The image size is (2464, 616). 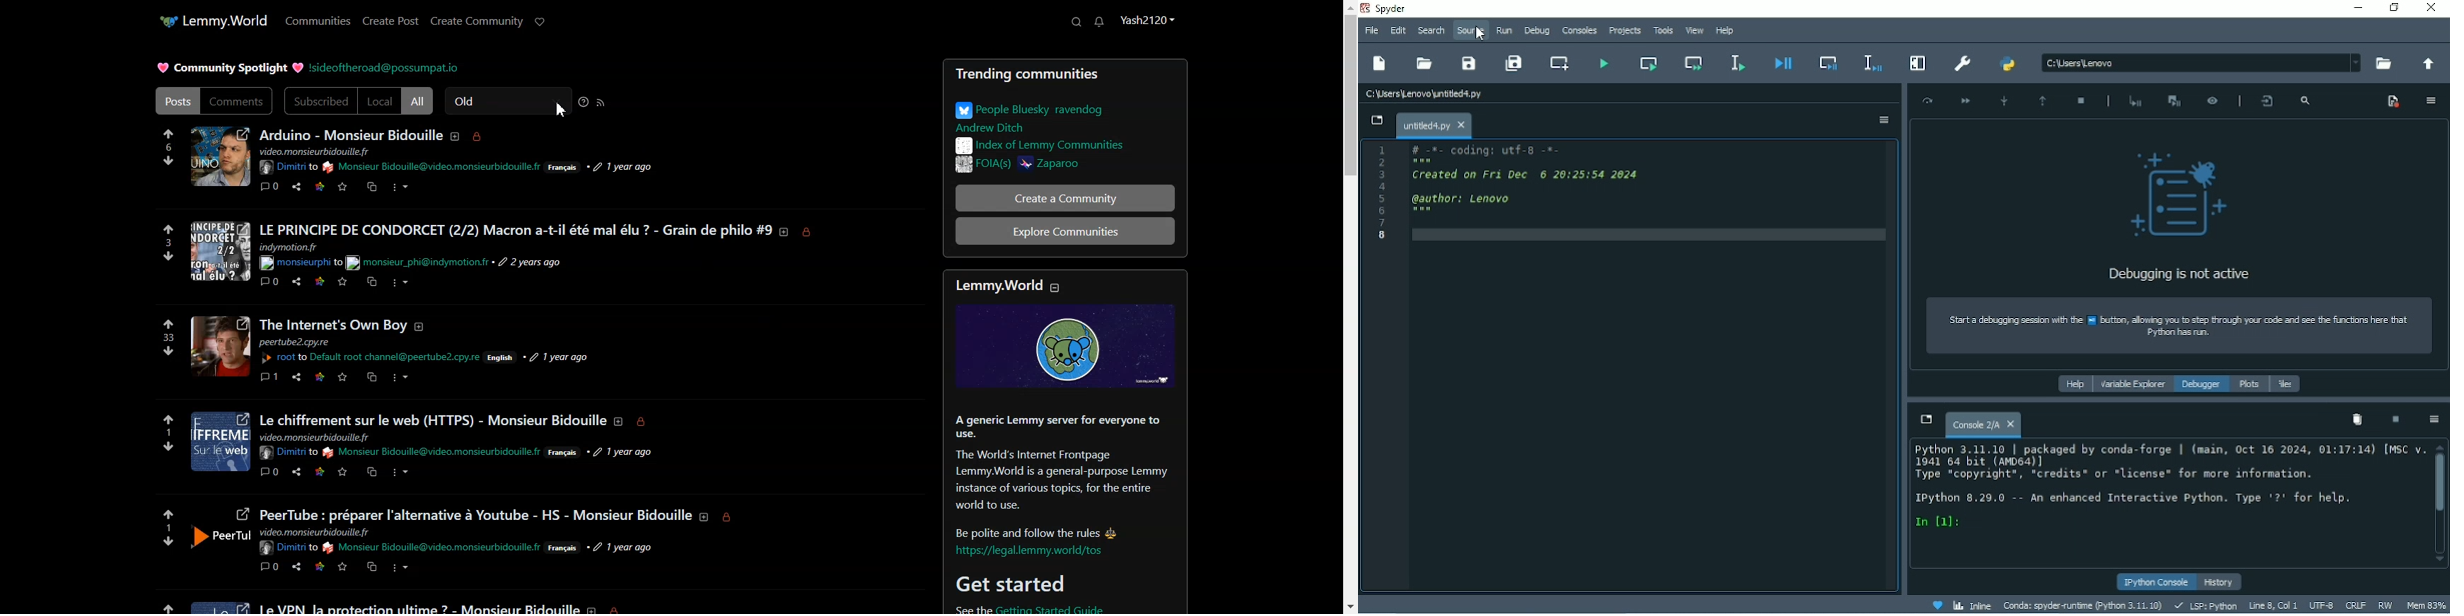 What do you see at coordinates (166, 529) in the screenshot?
I see `1` at bounding box center [166, 529].